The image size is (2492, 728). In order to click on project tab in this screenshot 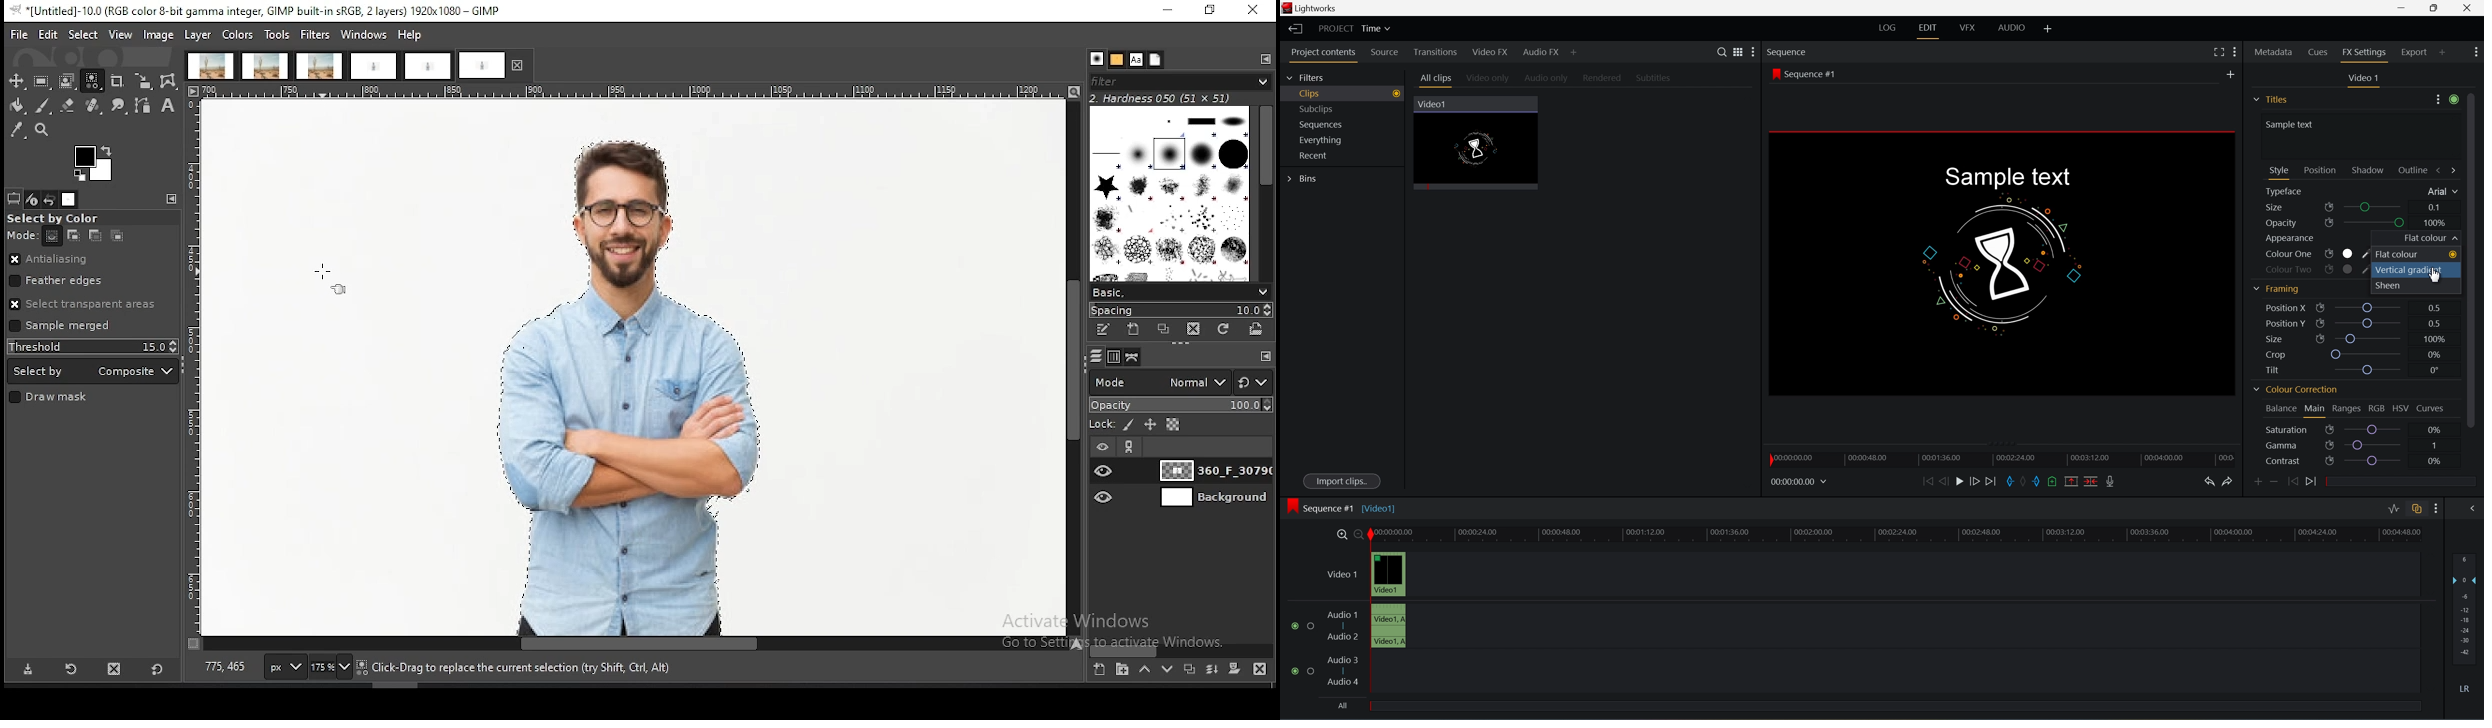, I will do `click(210, 66)`.